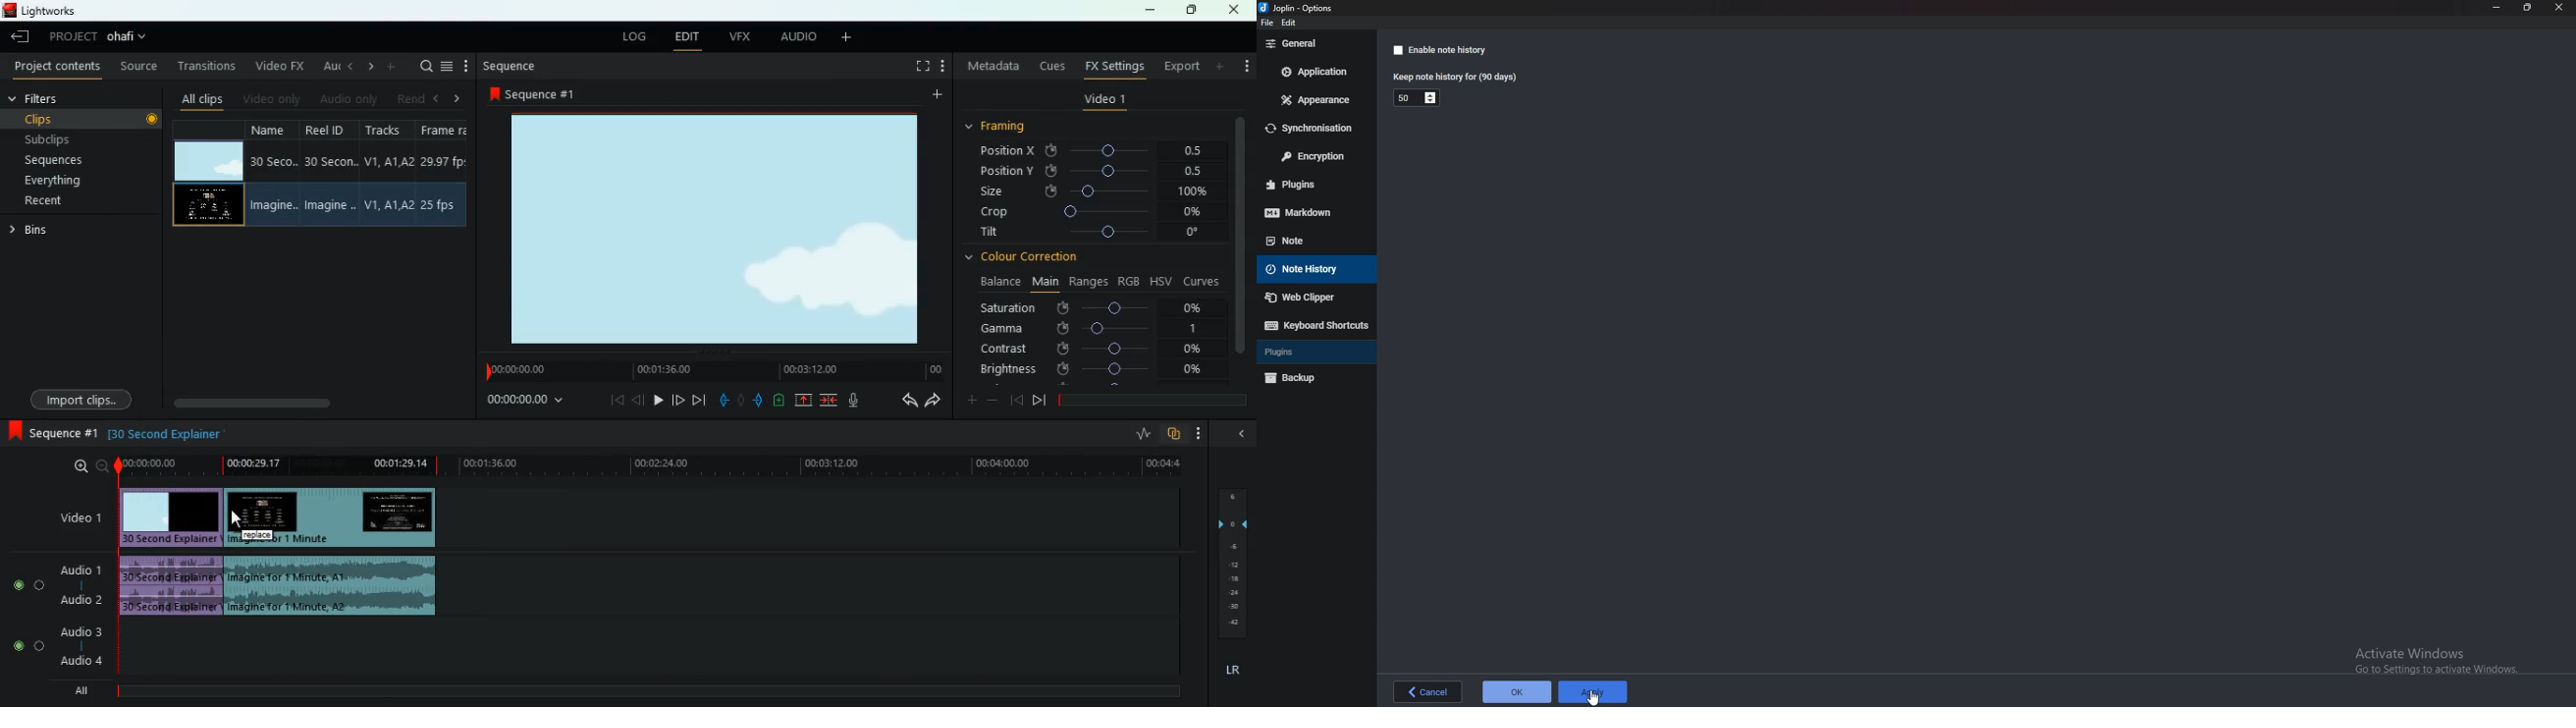 Image resolution: width=2576 pixels, height=728 pixels. What do you see at coordinates (760, 402) in the screenshot?
I see `push` at bounding box center [760, 402].